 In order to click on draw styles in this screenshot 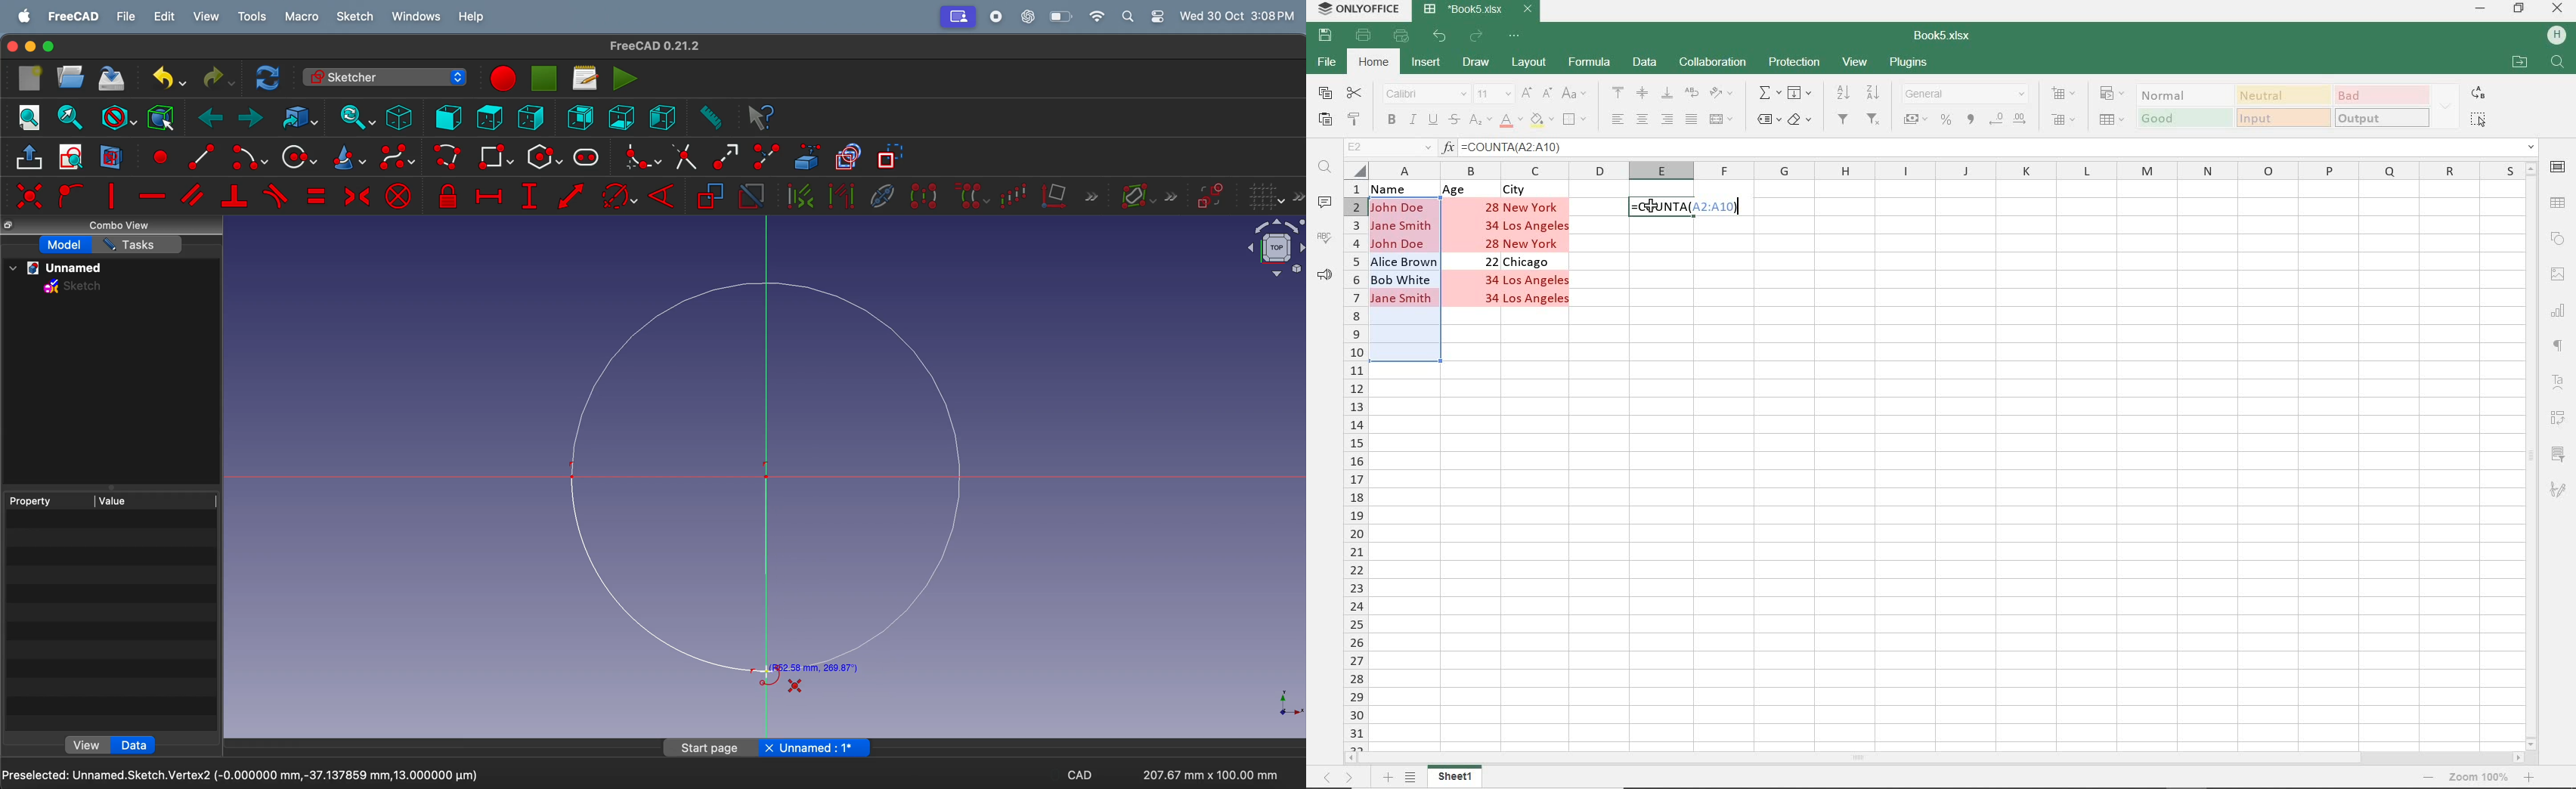, I will do `click(118, 116)`.